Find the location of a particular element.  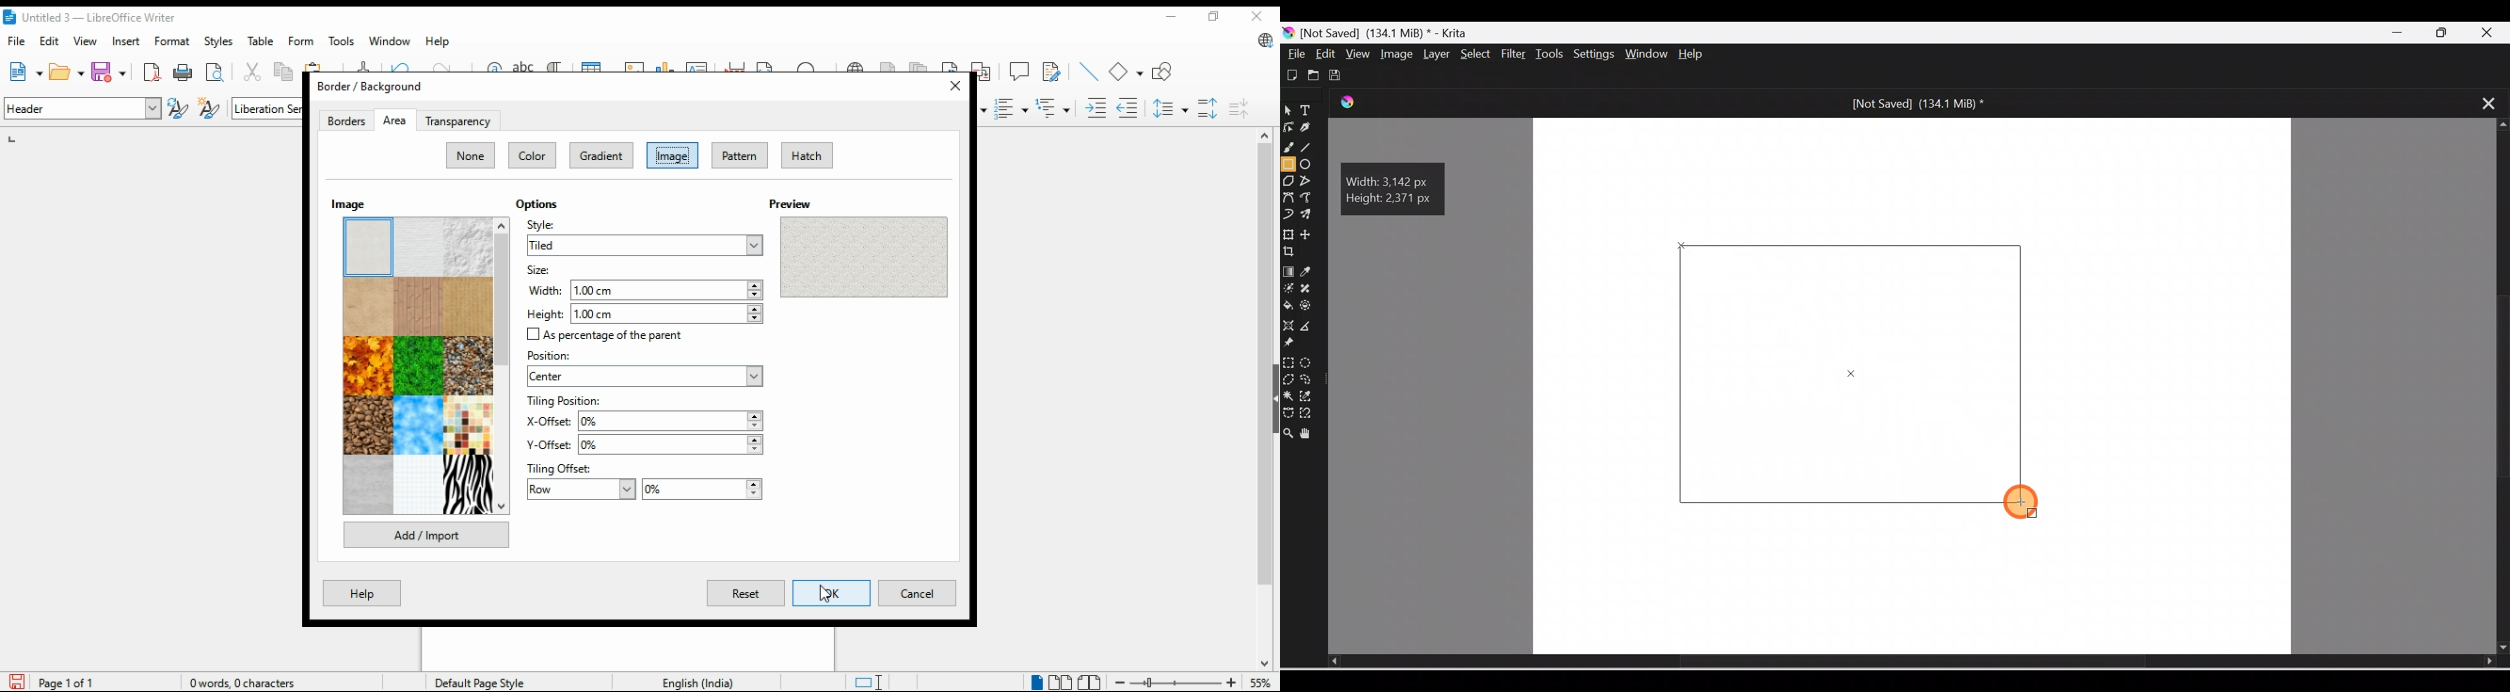

y-offset is located at coordinates (646, 446).